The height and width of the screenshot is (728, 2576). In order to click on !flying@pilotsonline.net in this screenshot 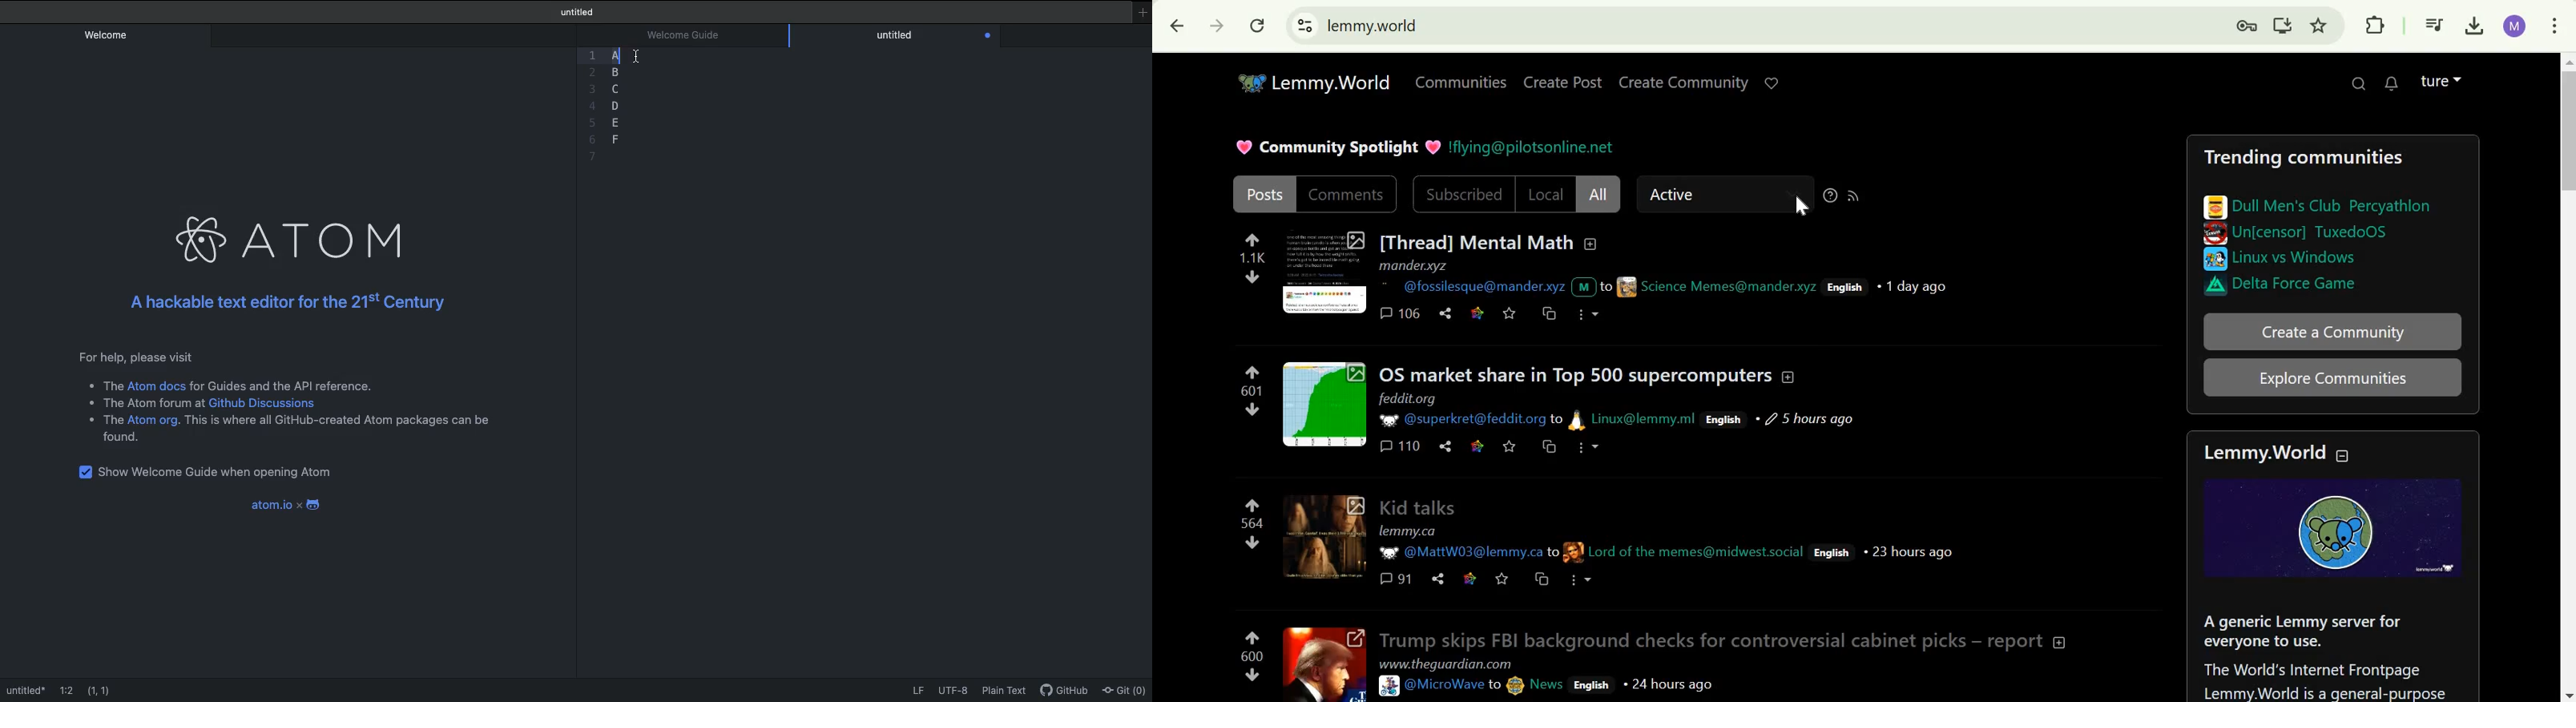, I will do `click(1533, 149)`.